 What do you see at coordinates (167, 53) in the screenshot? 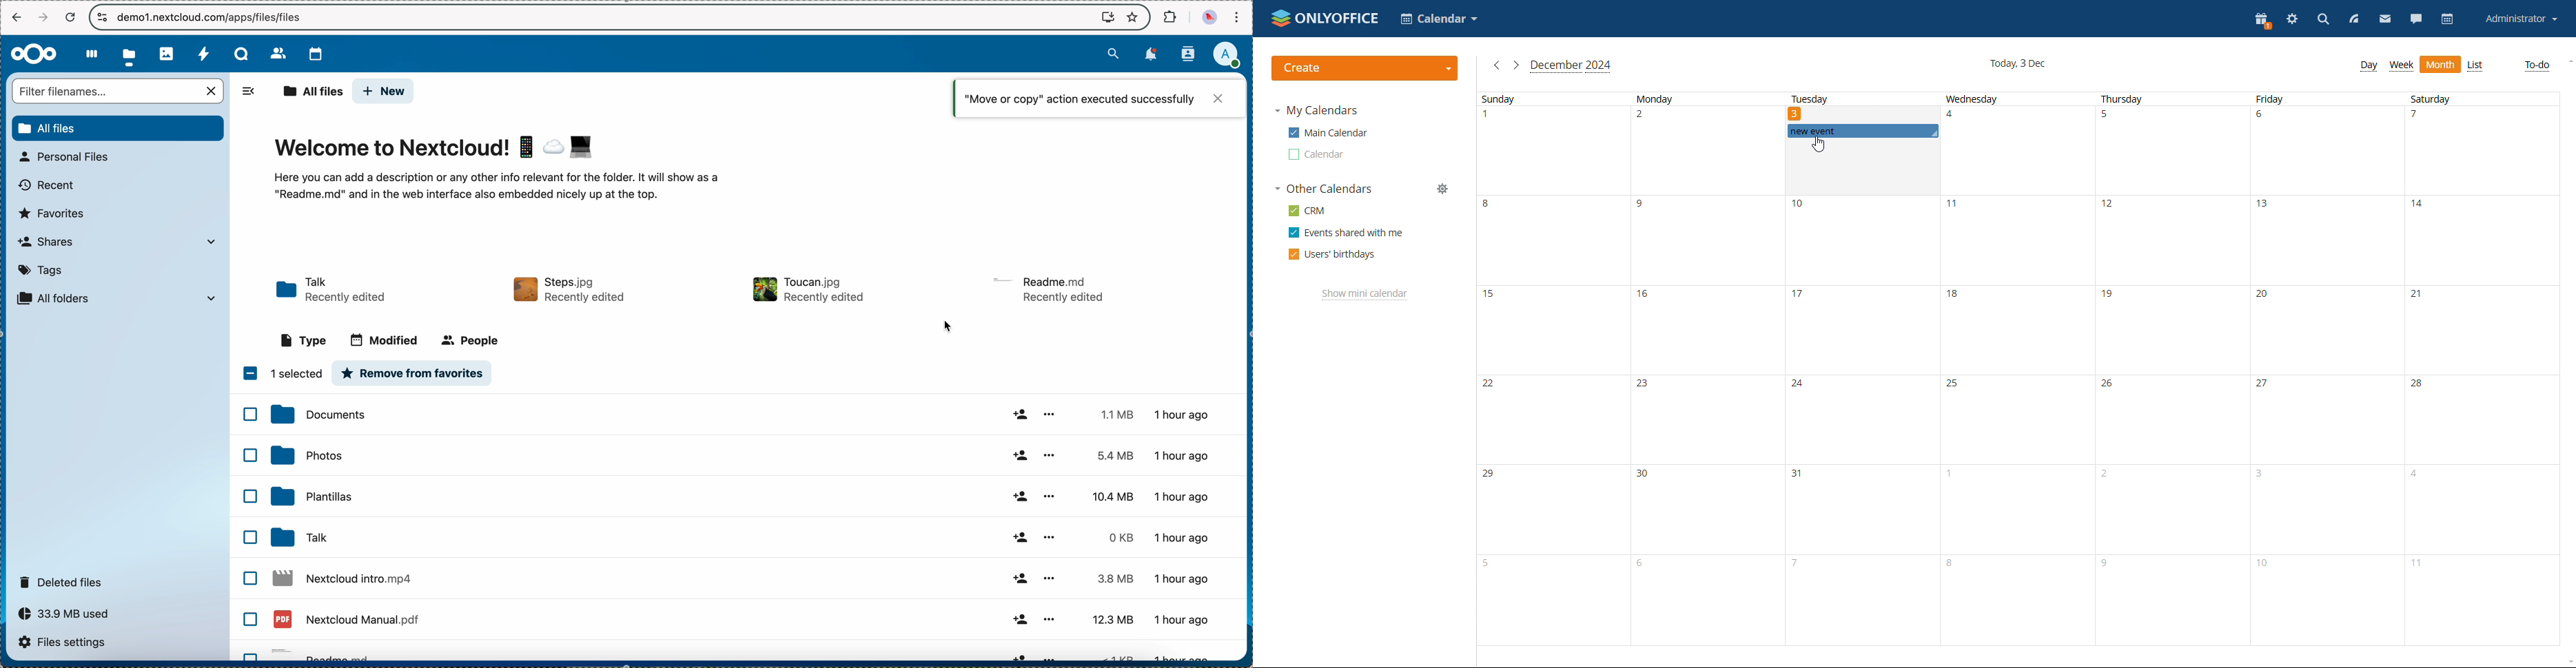
I see `photos` at bounding box center [167, 53].